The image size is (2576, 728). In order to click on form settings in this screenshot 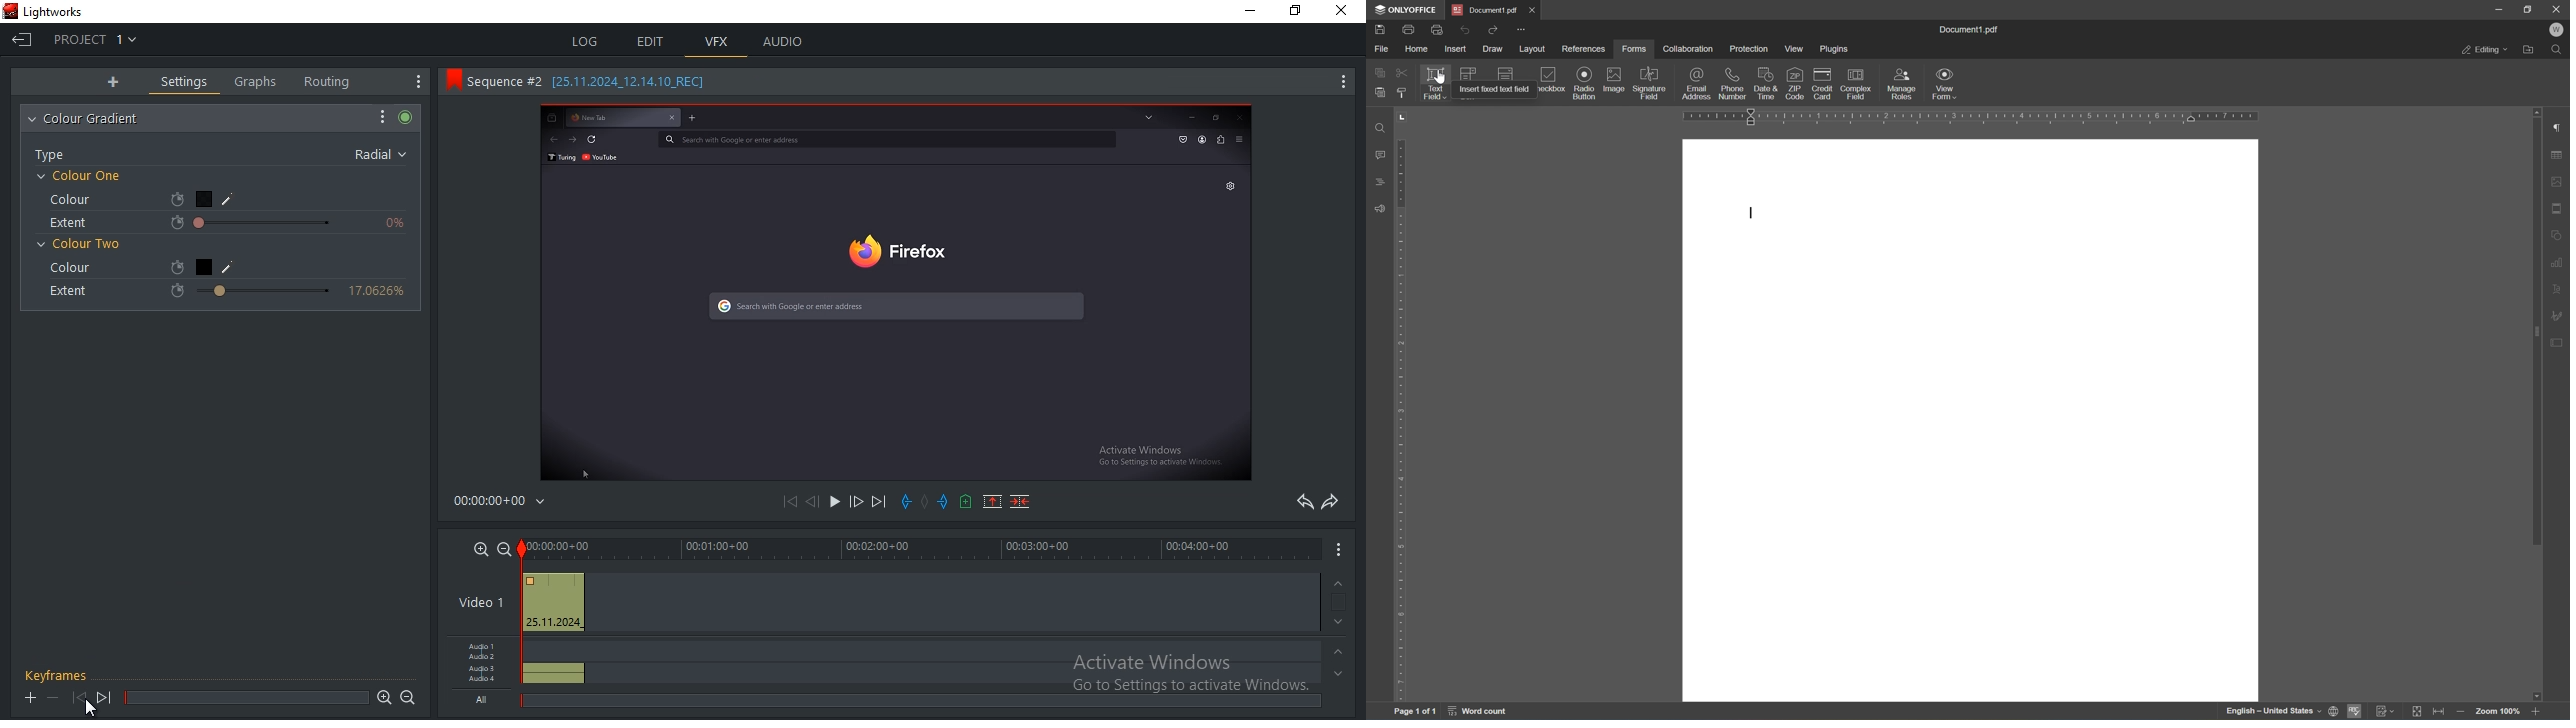, I will do `click(2558, 342)`.